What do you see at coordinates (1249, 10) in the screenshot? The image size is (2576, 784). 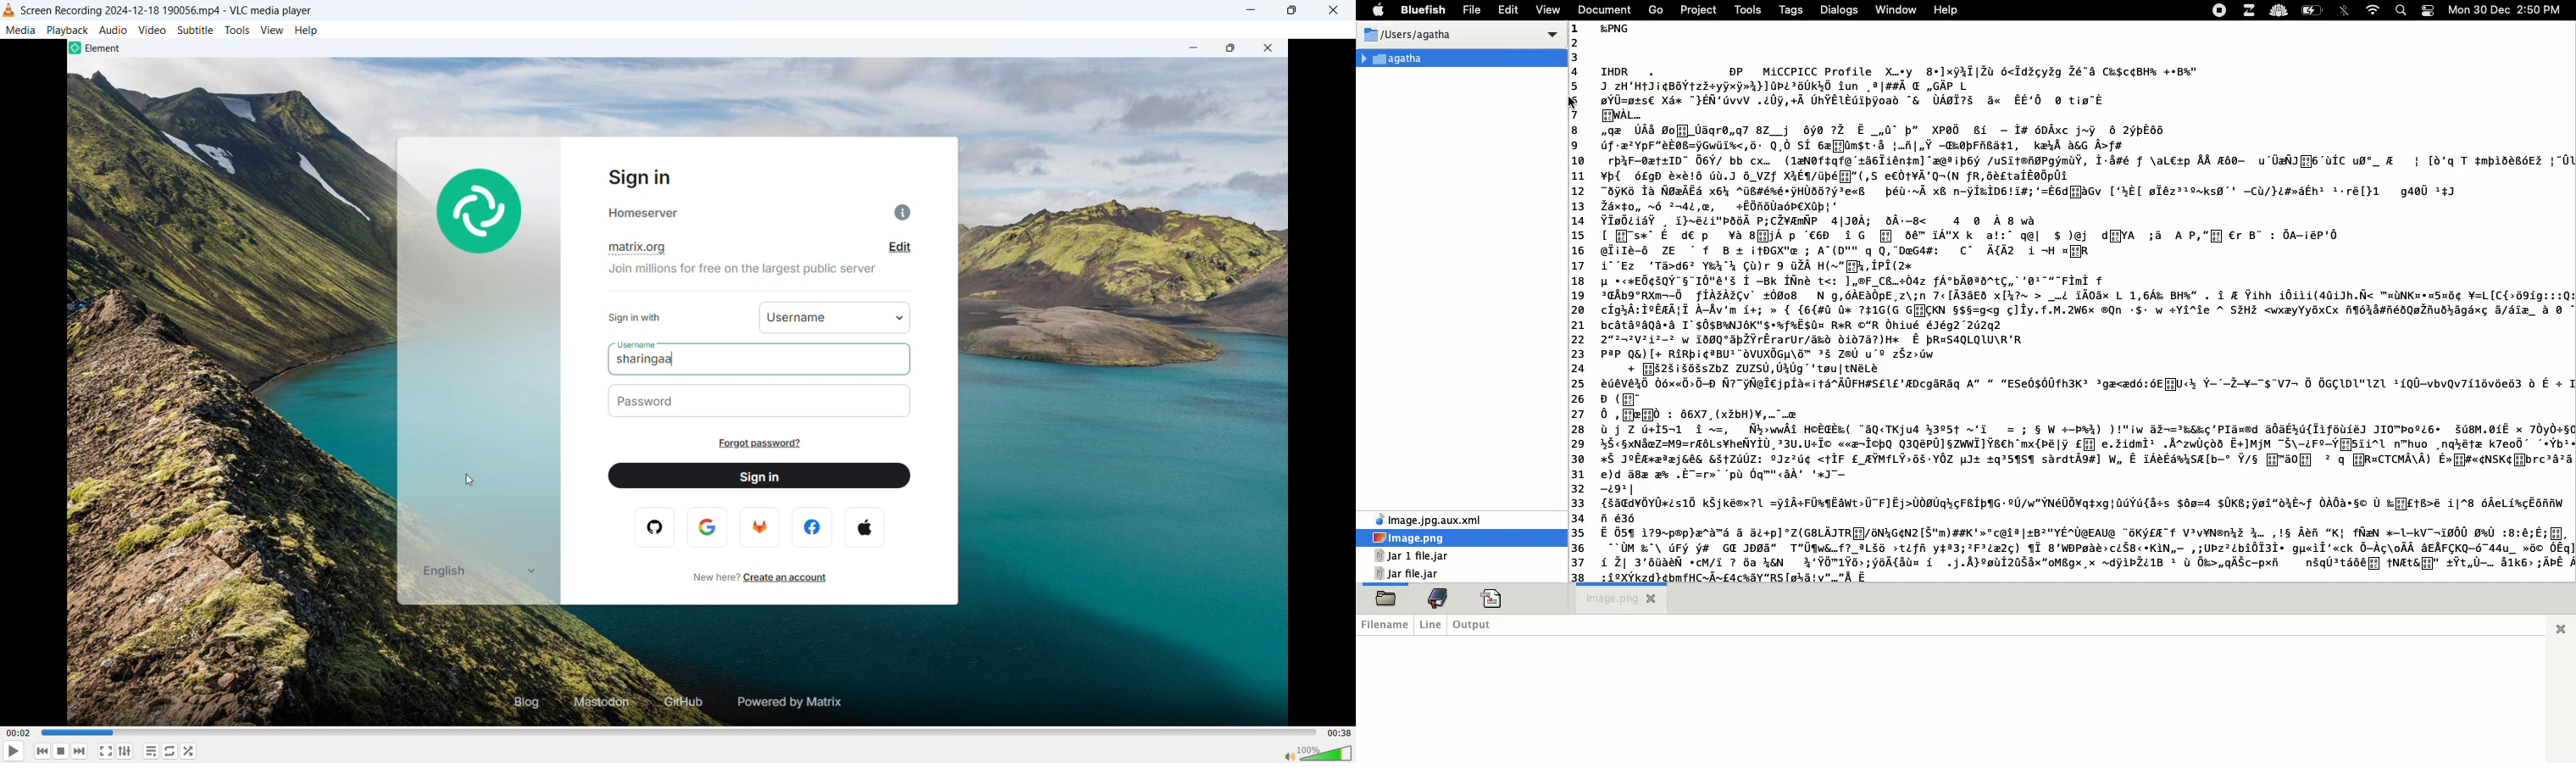 I see `minimize` at bounding box center [1249, 10].